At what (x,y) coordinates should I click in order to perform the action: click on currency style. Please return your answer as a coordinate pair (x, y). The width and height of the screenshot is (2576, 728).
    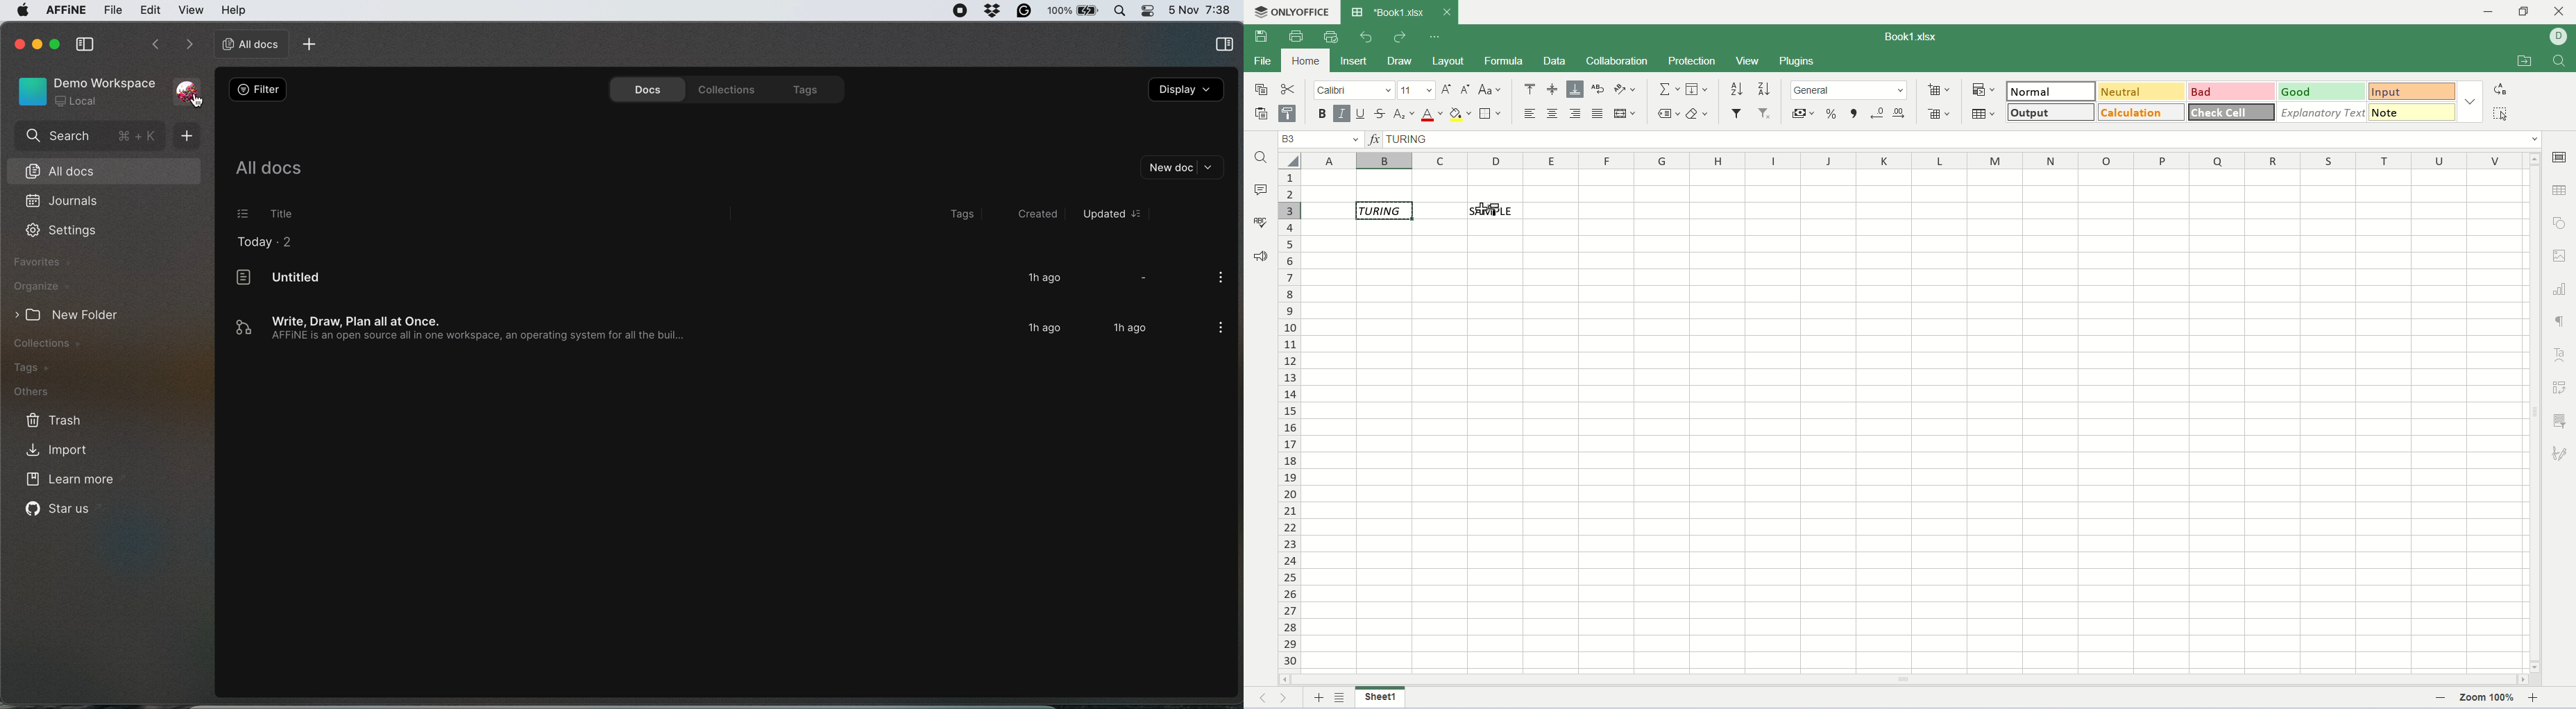
    Looking at the image, I should click on (1804, 116).